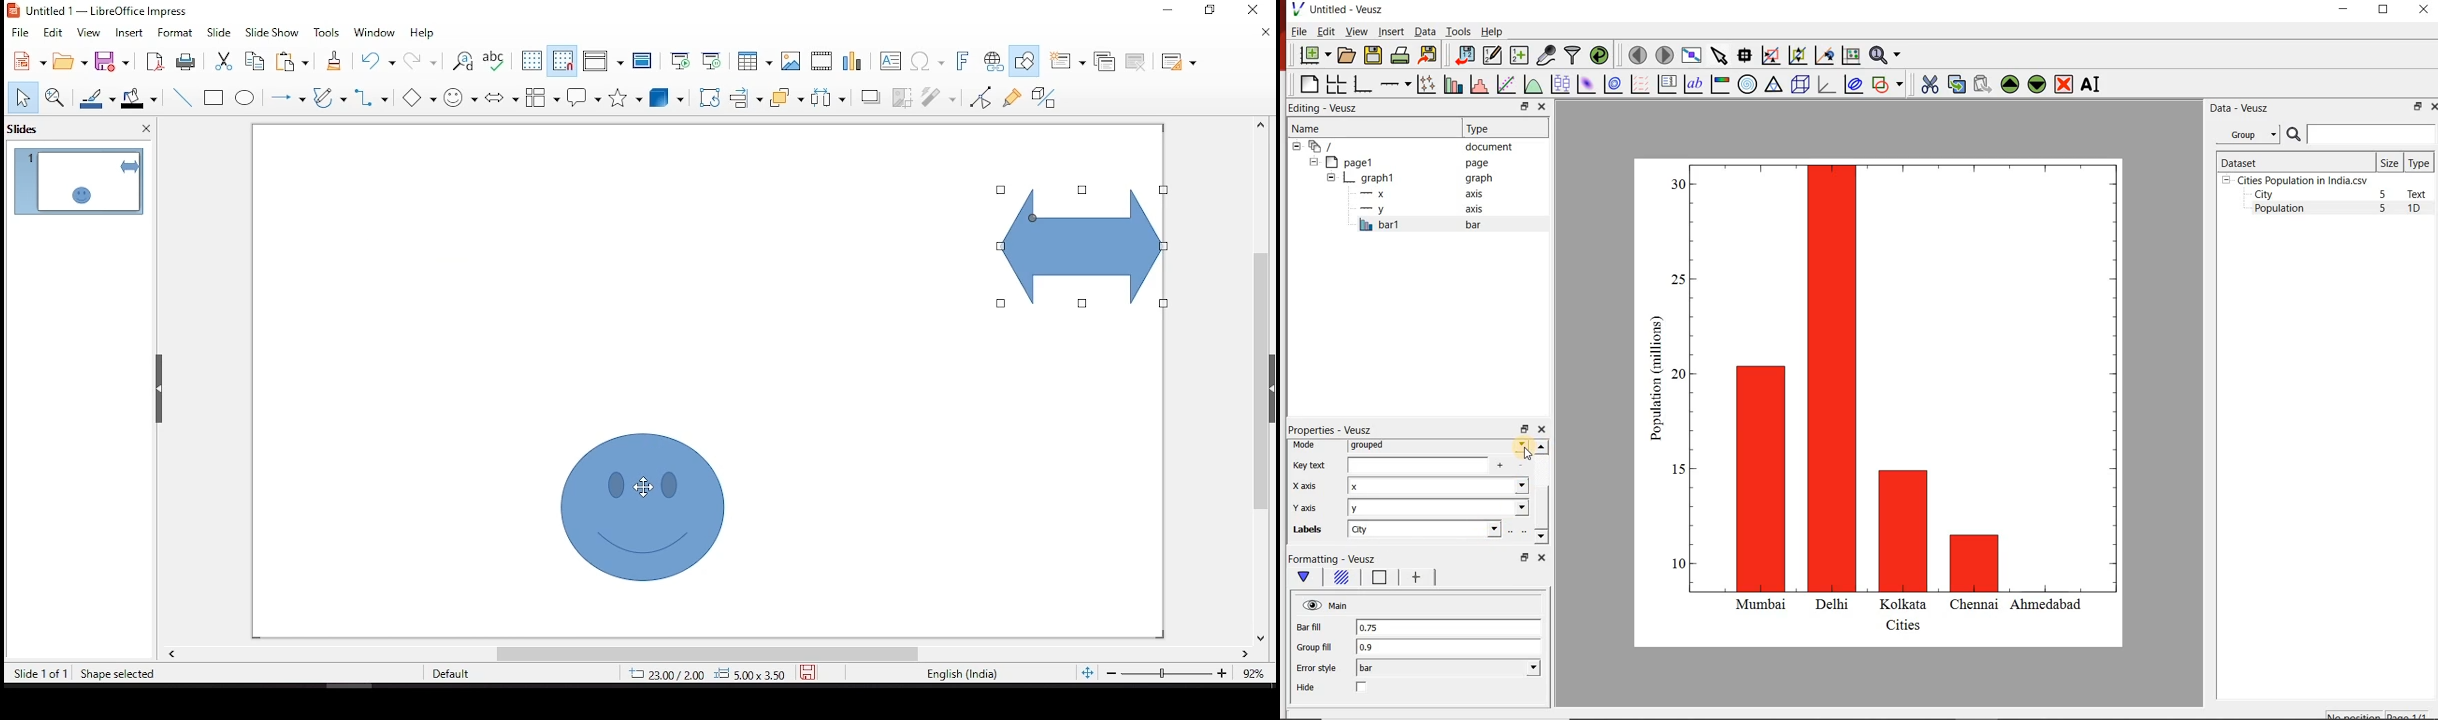 The height and width of the screenshot is (728, 2464). I want to click on select tool, so click(23, 96).